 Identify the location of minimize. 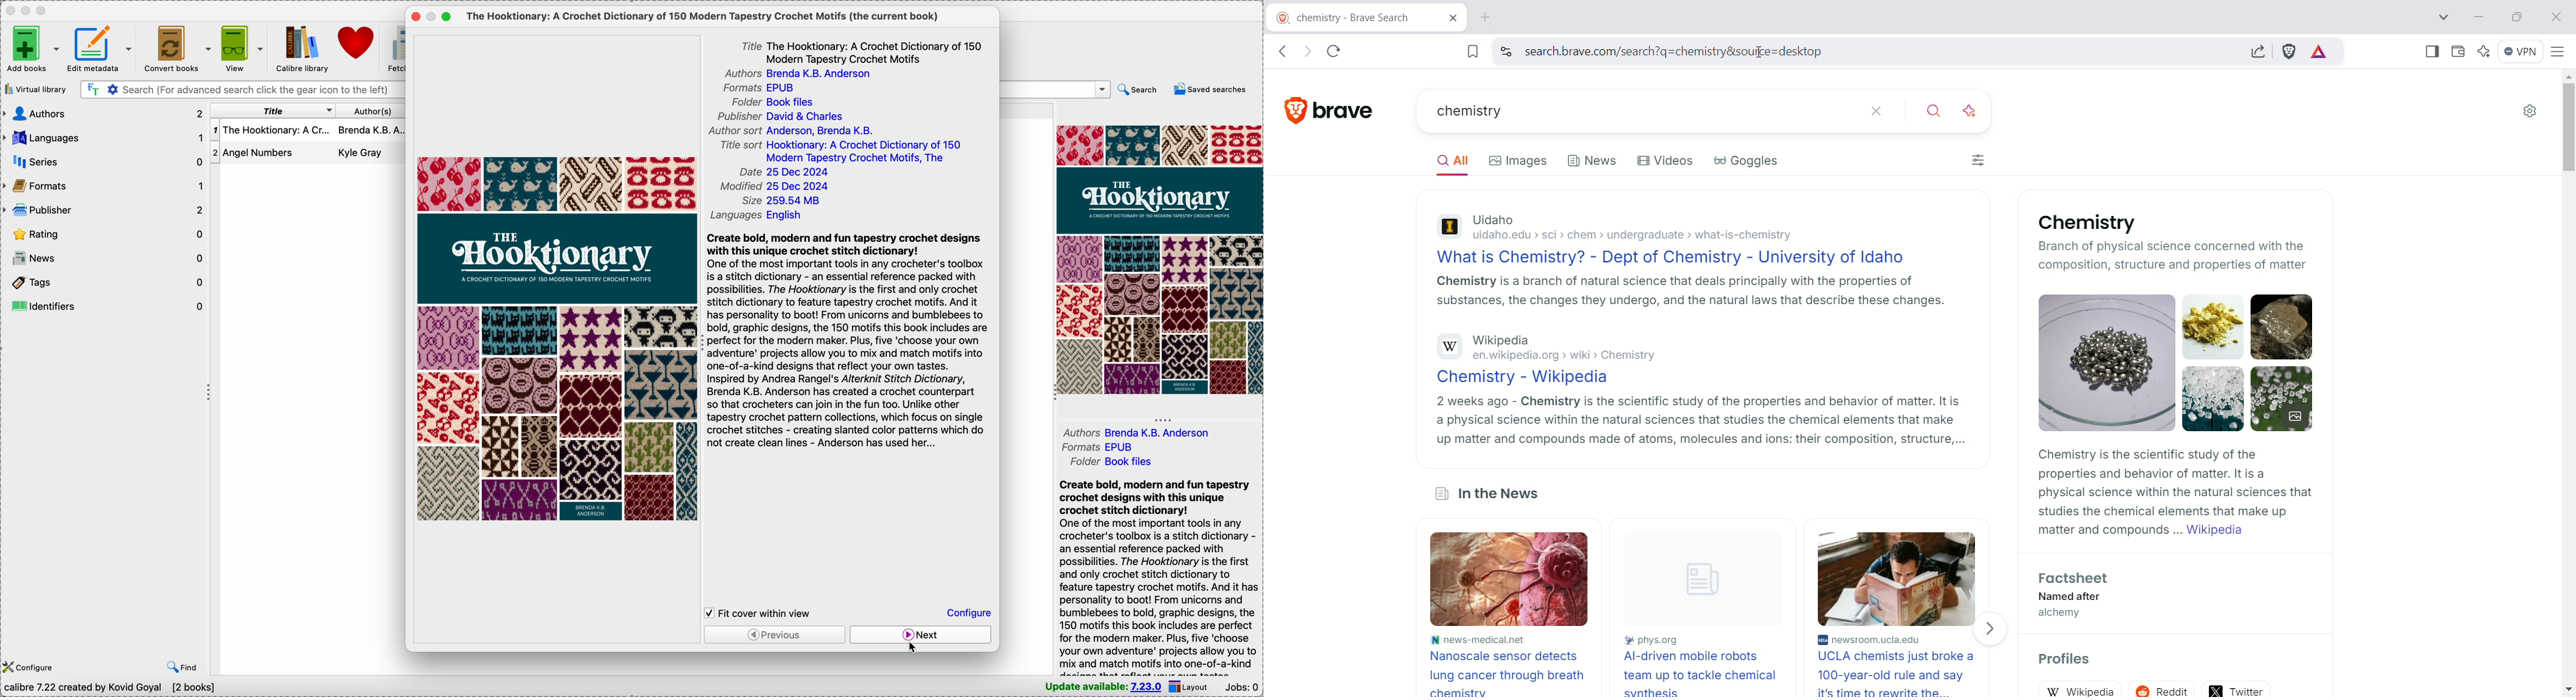
(2479, 16).